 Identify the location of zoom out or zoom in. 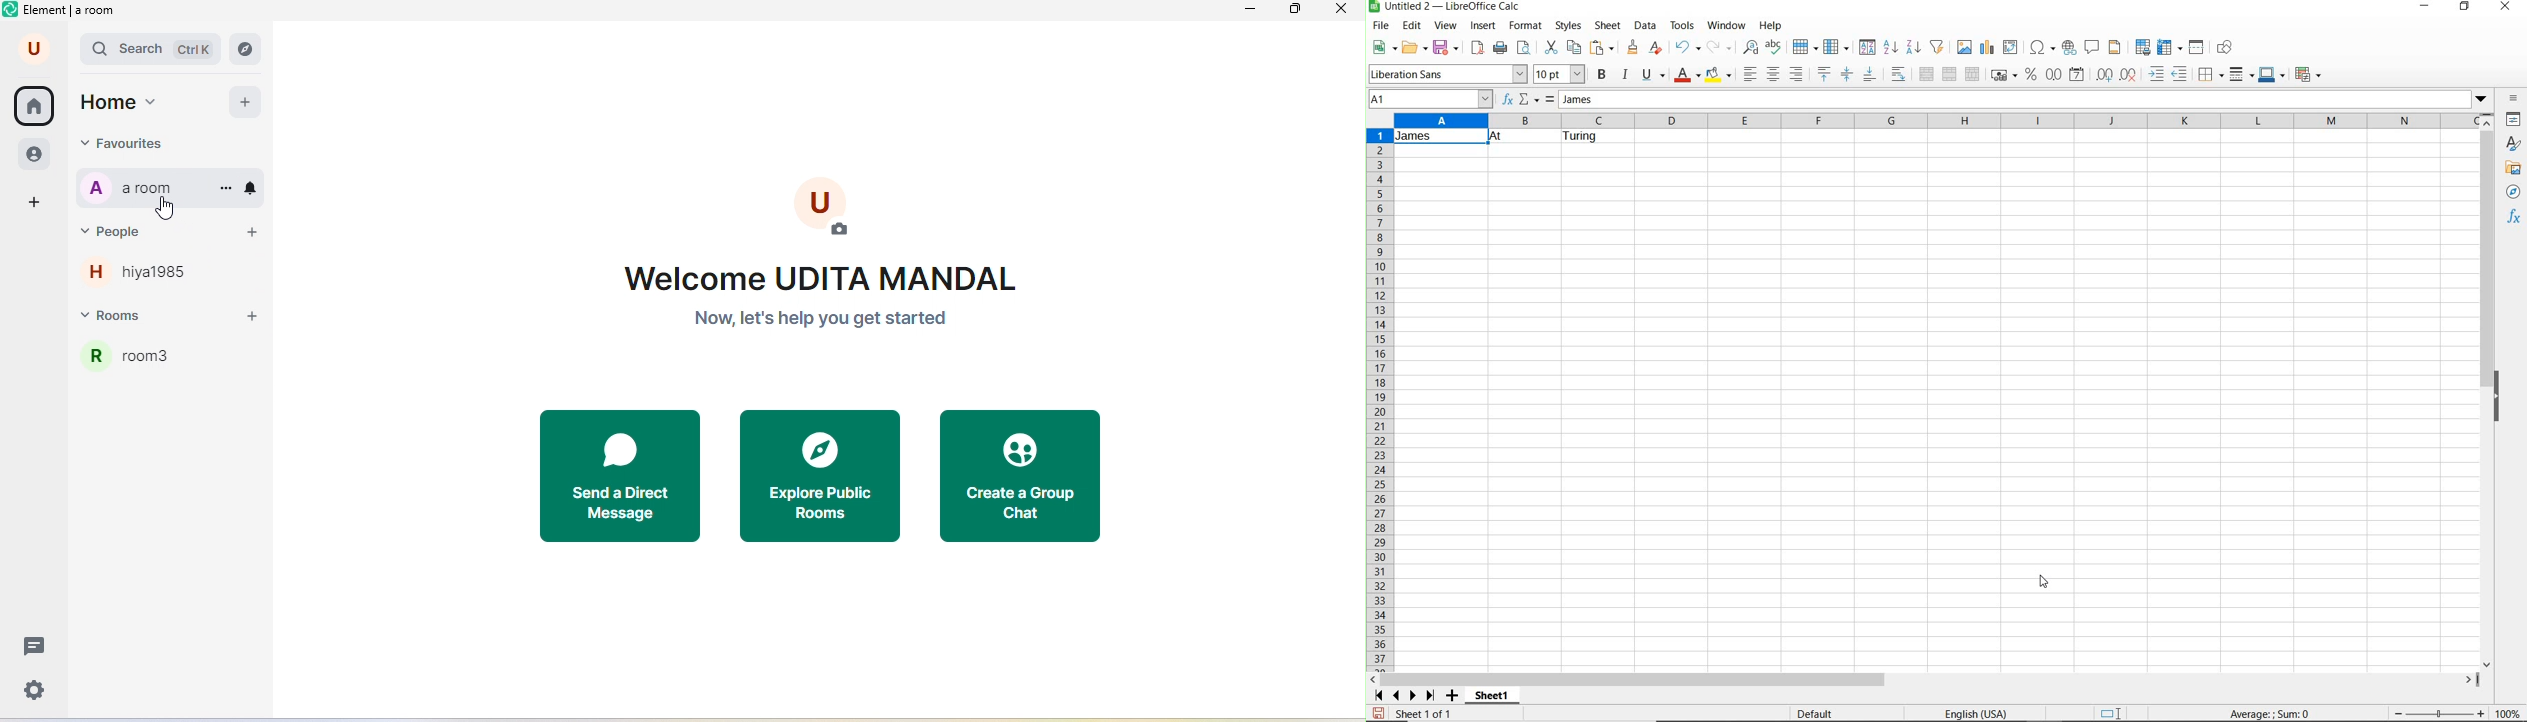
(2439, 712).